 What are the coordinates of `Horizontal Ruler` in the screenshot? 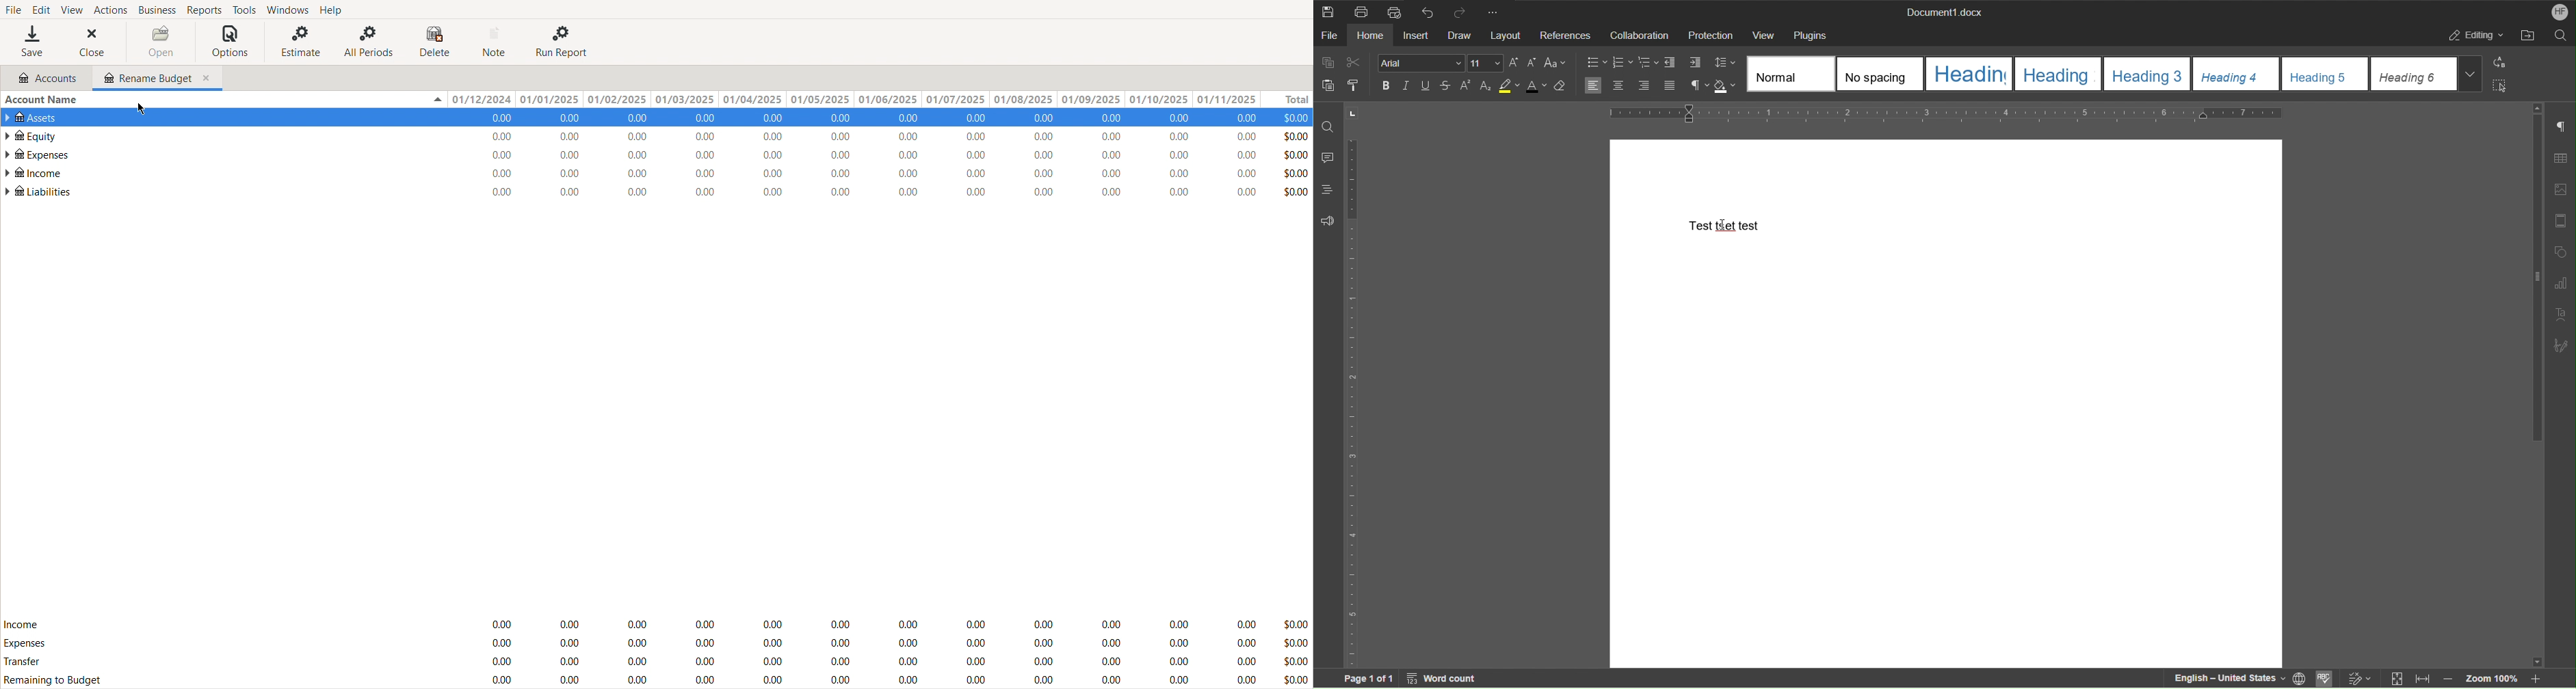 It's located at (1942, 115).